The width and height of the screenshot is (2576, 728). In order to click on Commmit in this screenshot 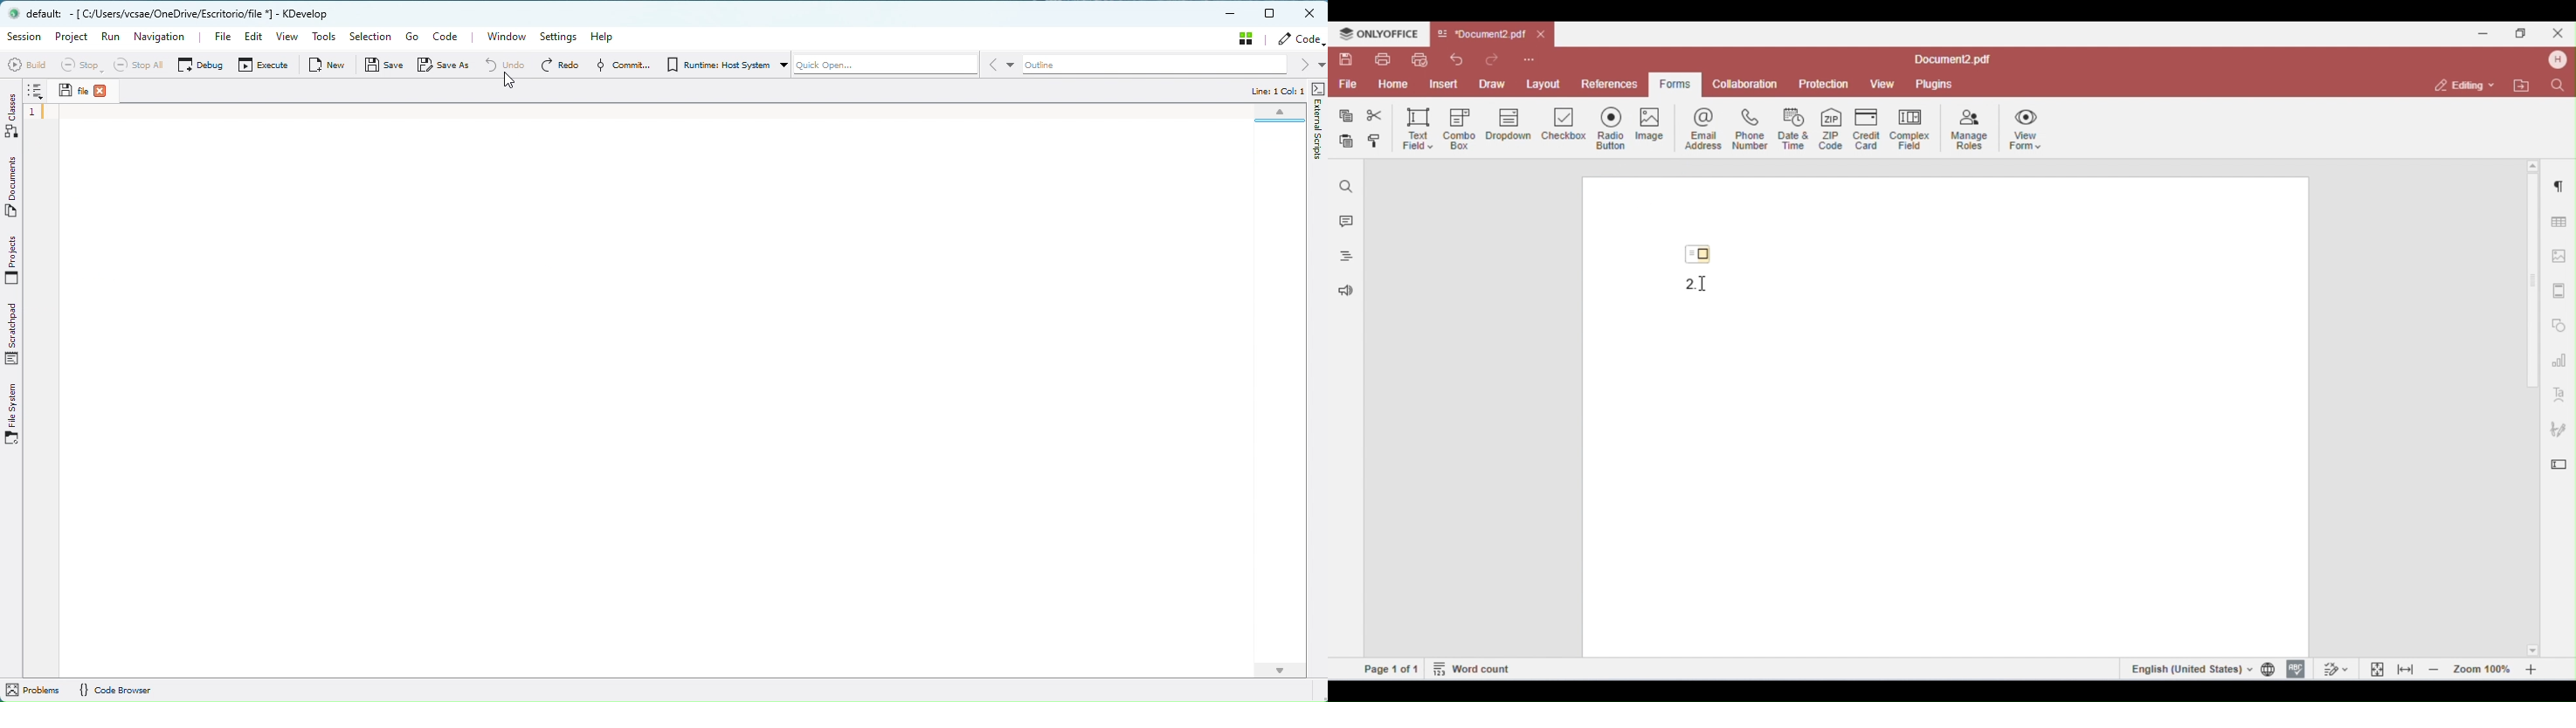, I will do `click(623, 66)`.